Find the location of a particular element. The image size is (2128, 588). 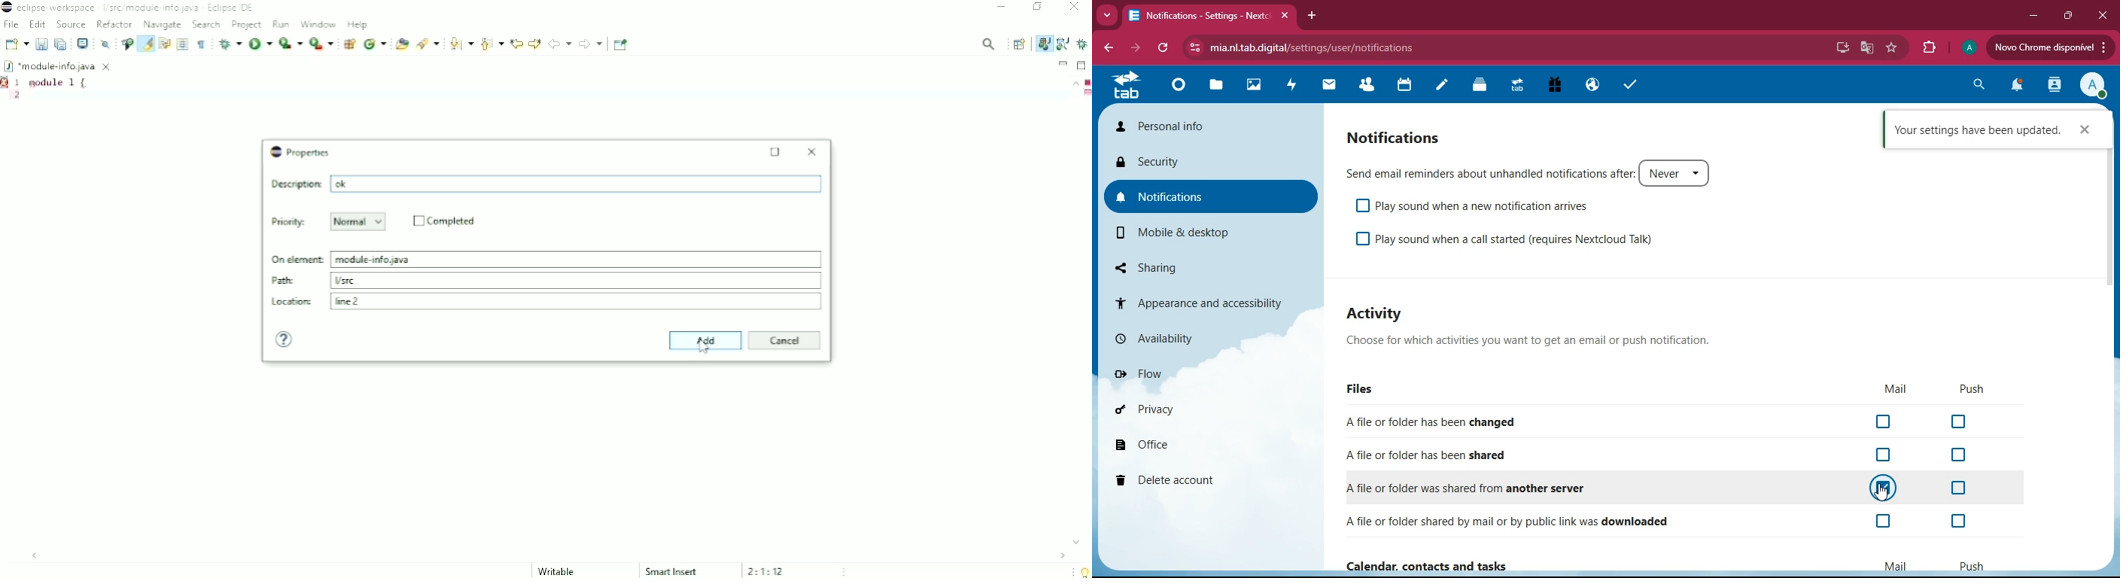

off is located at coordinates (1961, 488).